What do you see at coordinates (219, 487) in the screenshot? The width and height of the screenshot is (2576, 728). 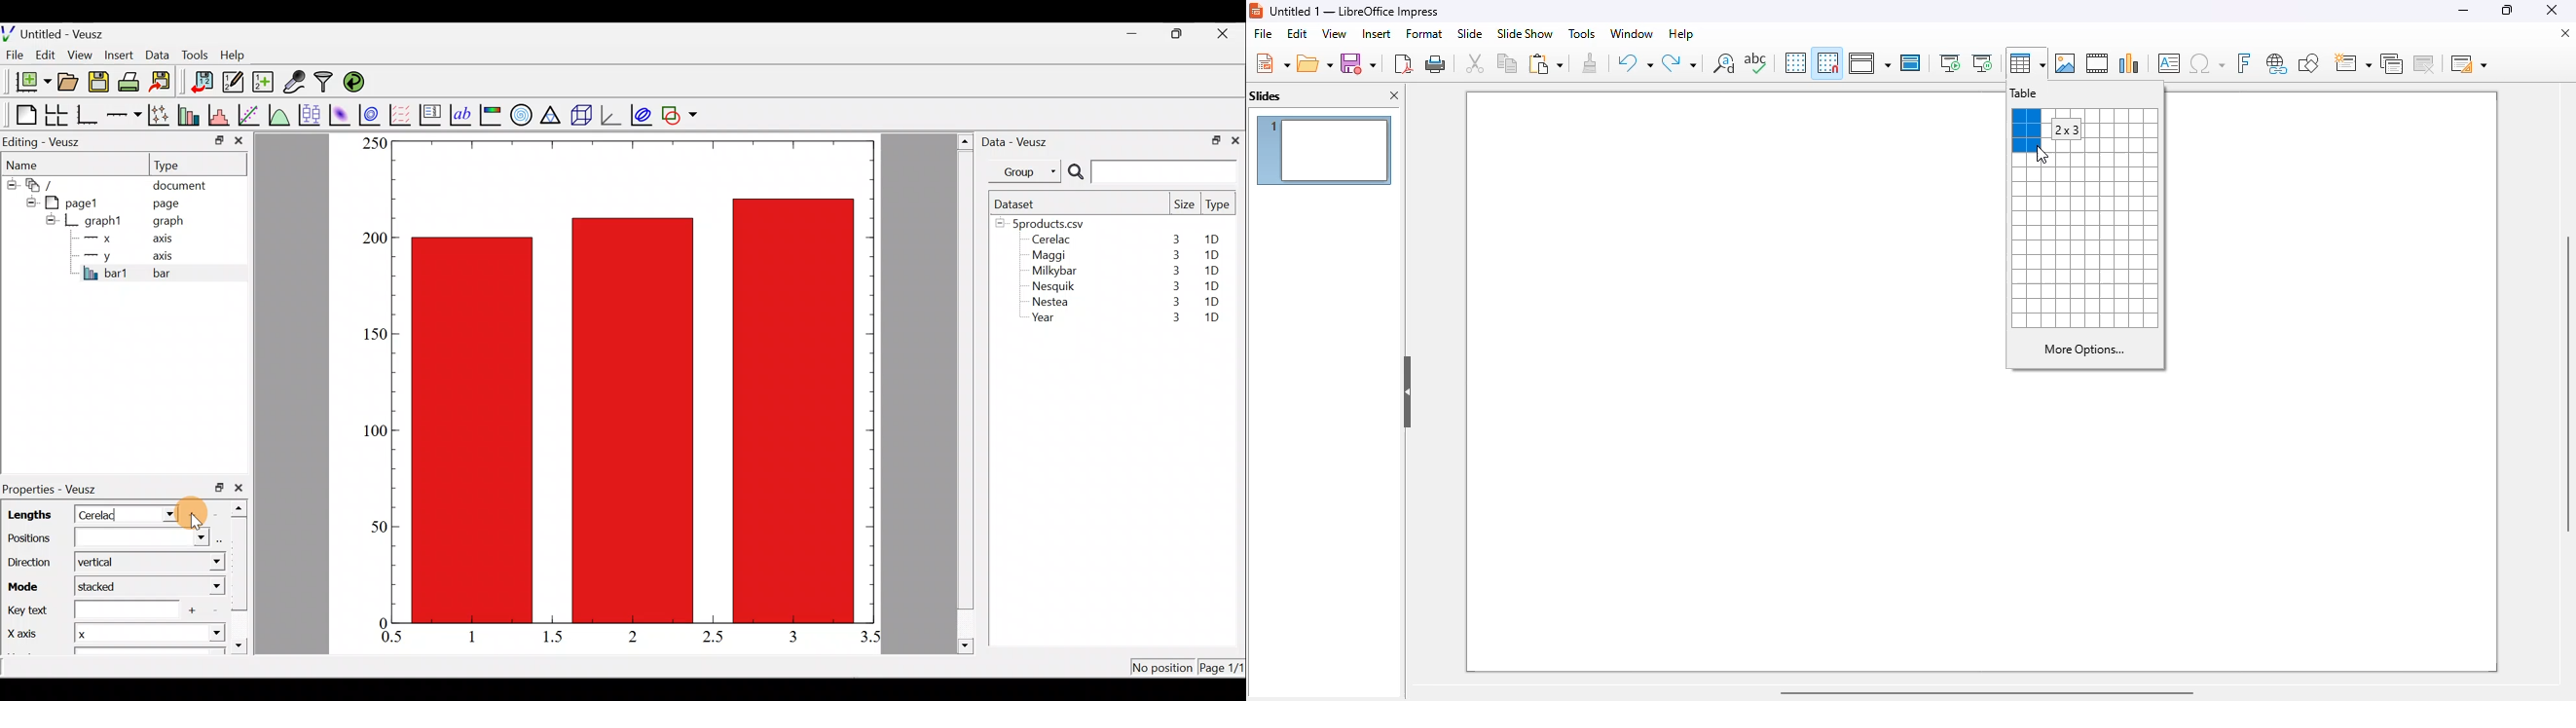 I see `restore down` at bounding box center [219, 487].